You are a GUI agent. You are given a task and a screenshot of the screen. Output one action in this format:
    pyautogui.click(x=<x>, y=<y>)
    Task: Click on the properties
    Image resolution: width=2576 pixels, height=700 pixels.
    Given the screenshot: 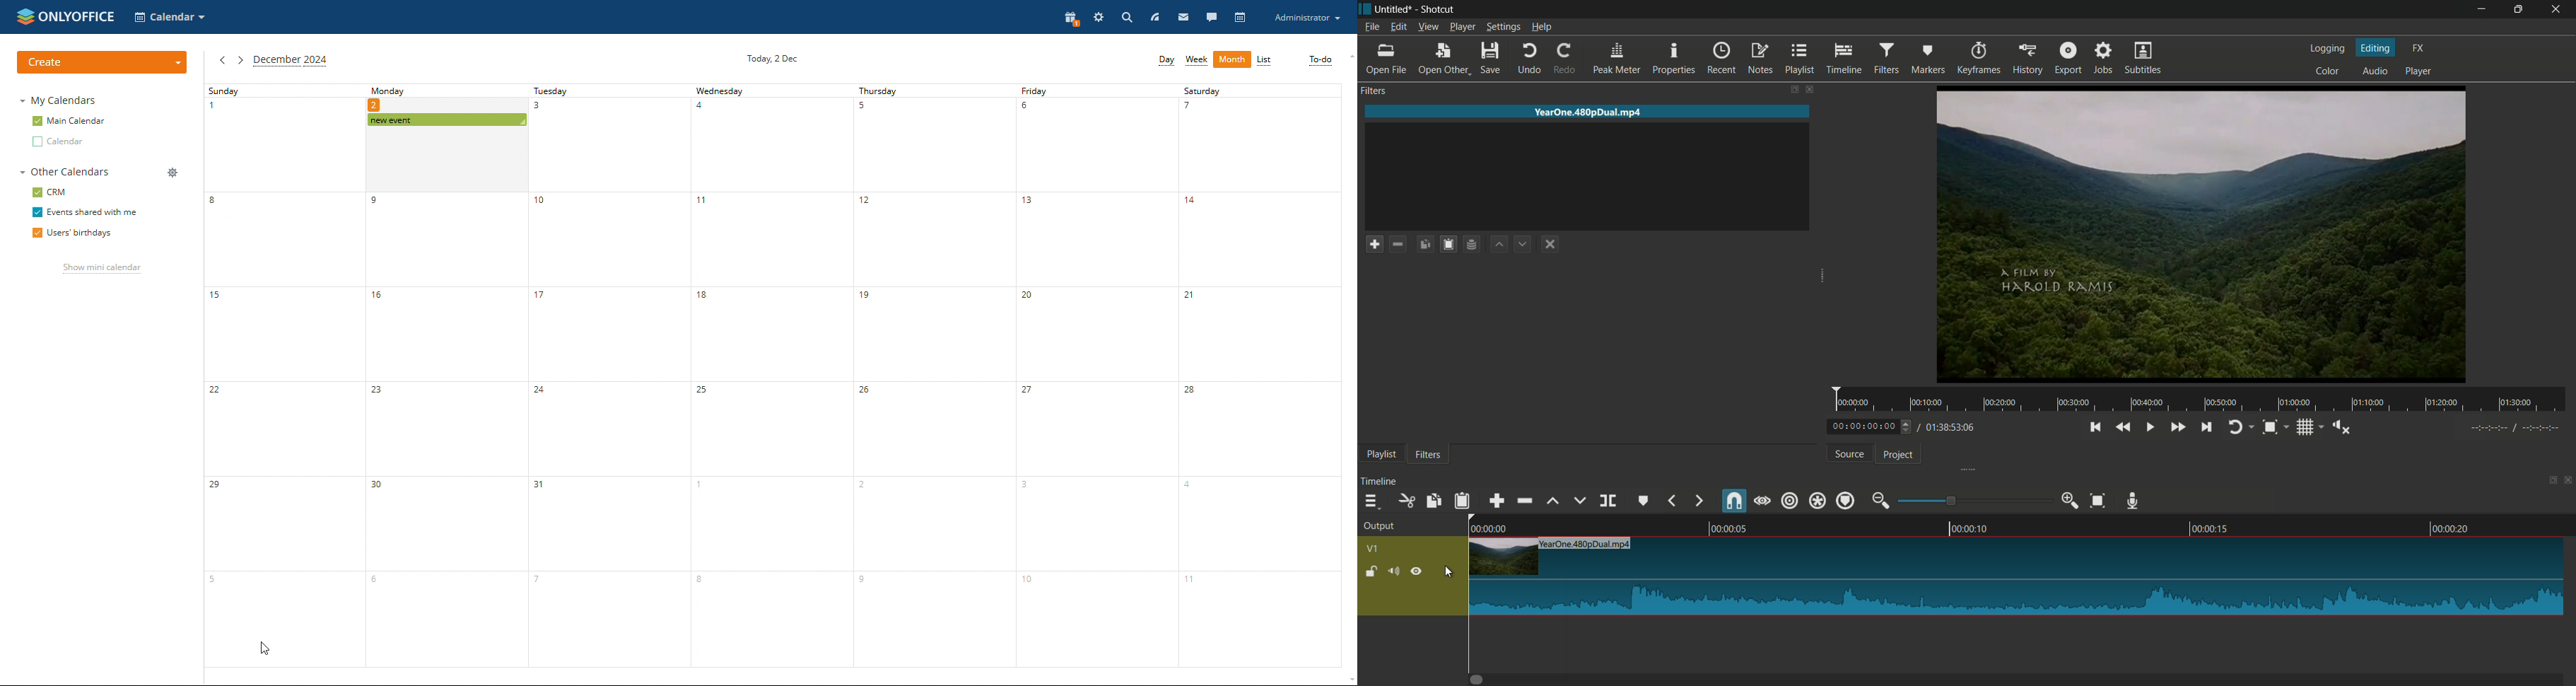 What is the action you would take?
    pyautogui.click(x=1675, y=59)
    